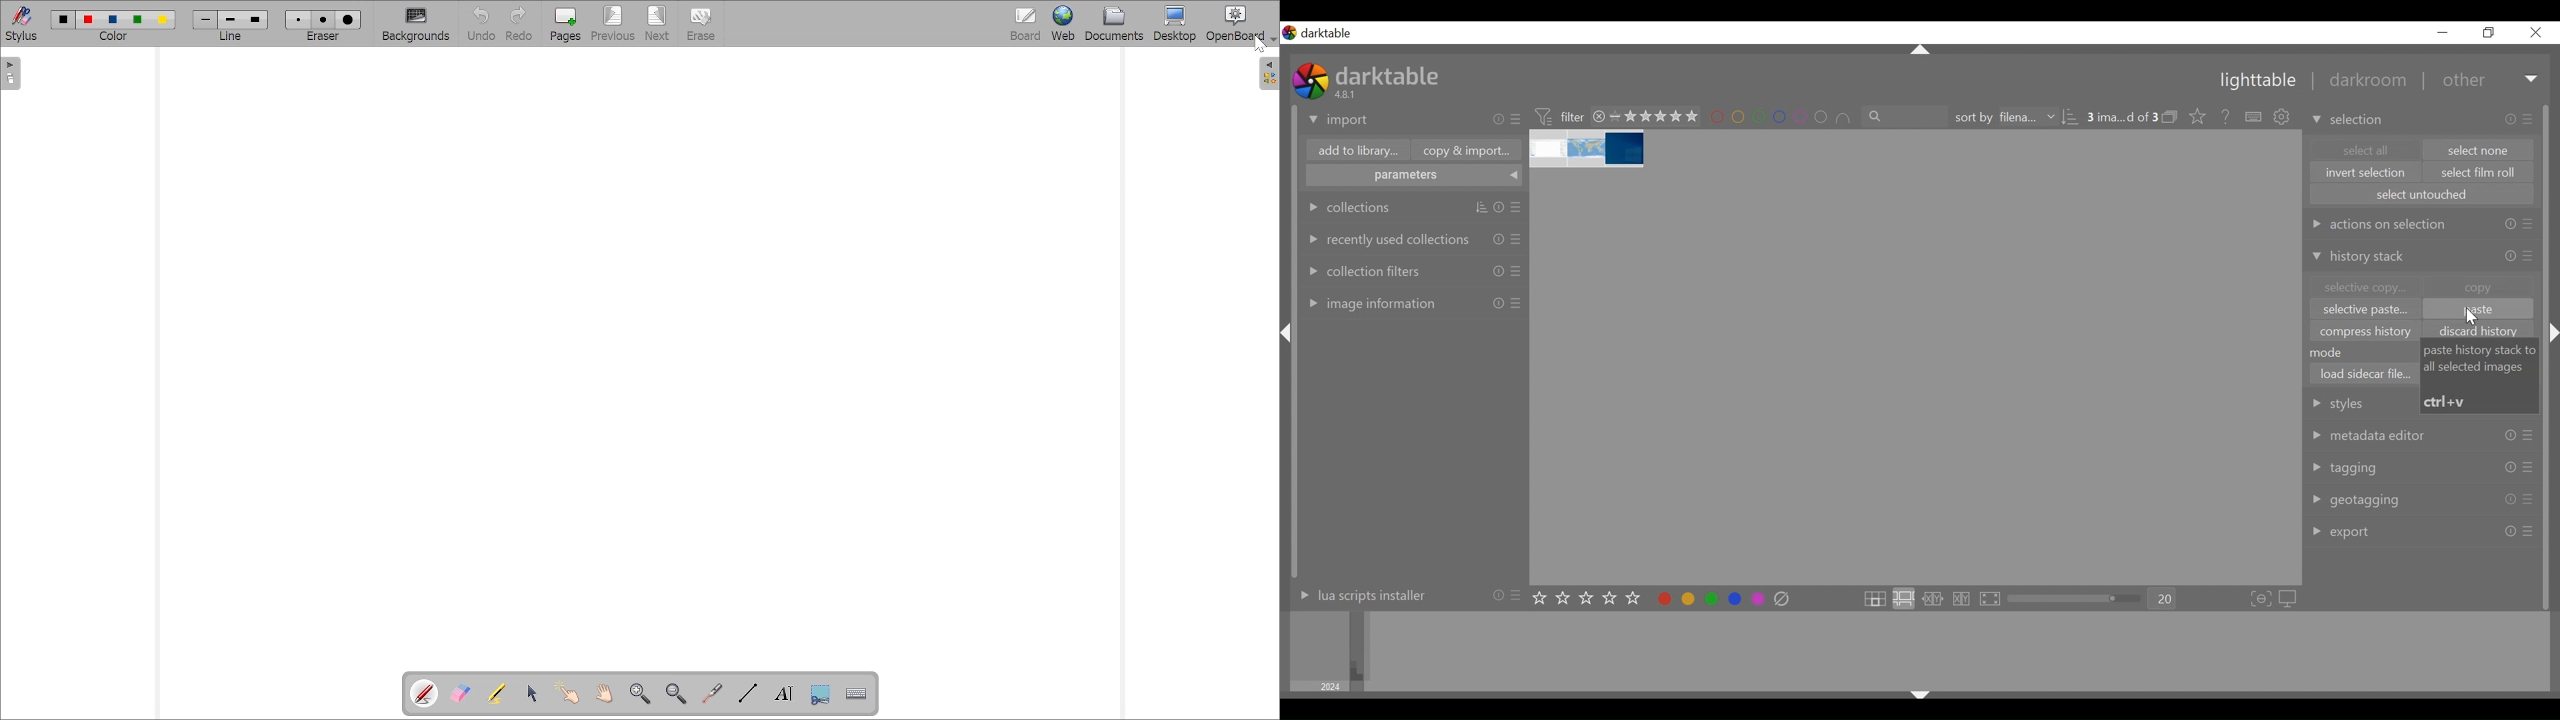  What do you see at coordinates (2169, 117) in the screenshot?
I see `expand/collapse grouped images` at bounding box center [2169, 117].